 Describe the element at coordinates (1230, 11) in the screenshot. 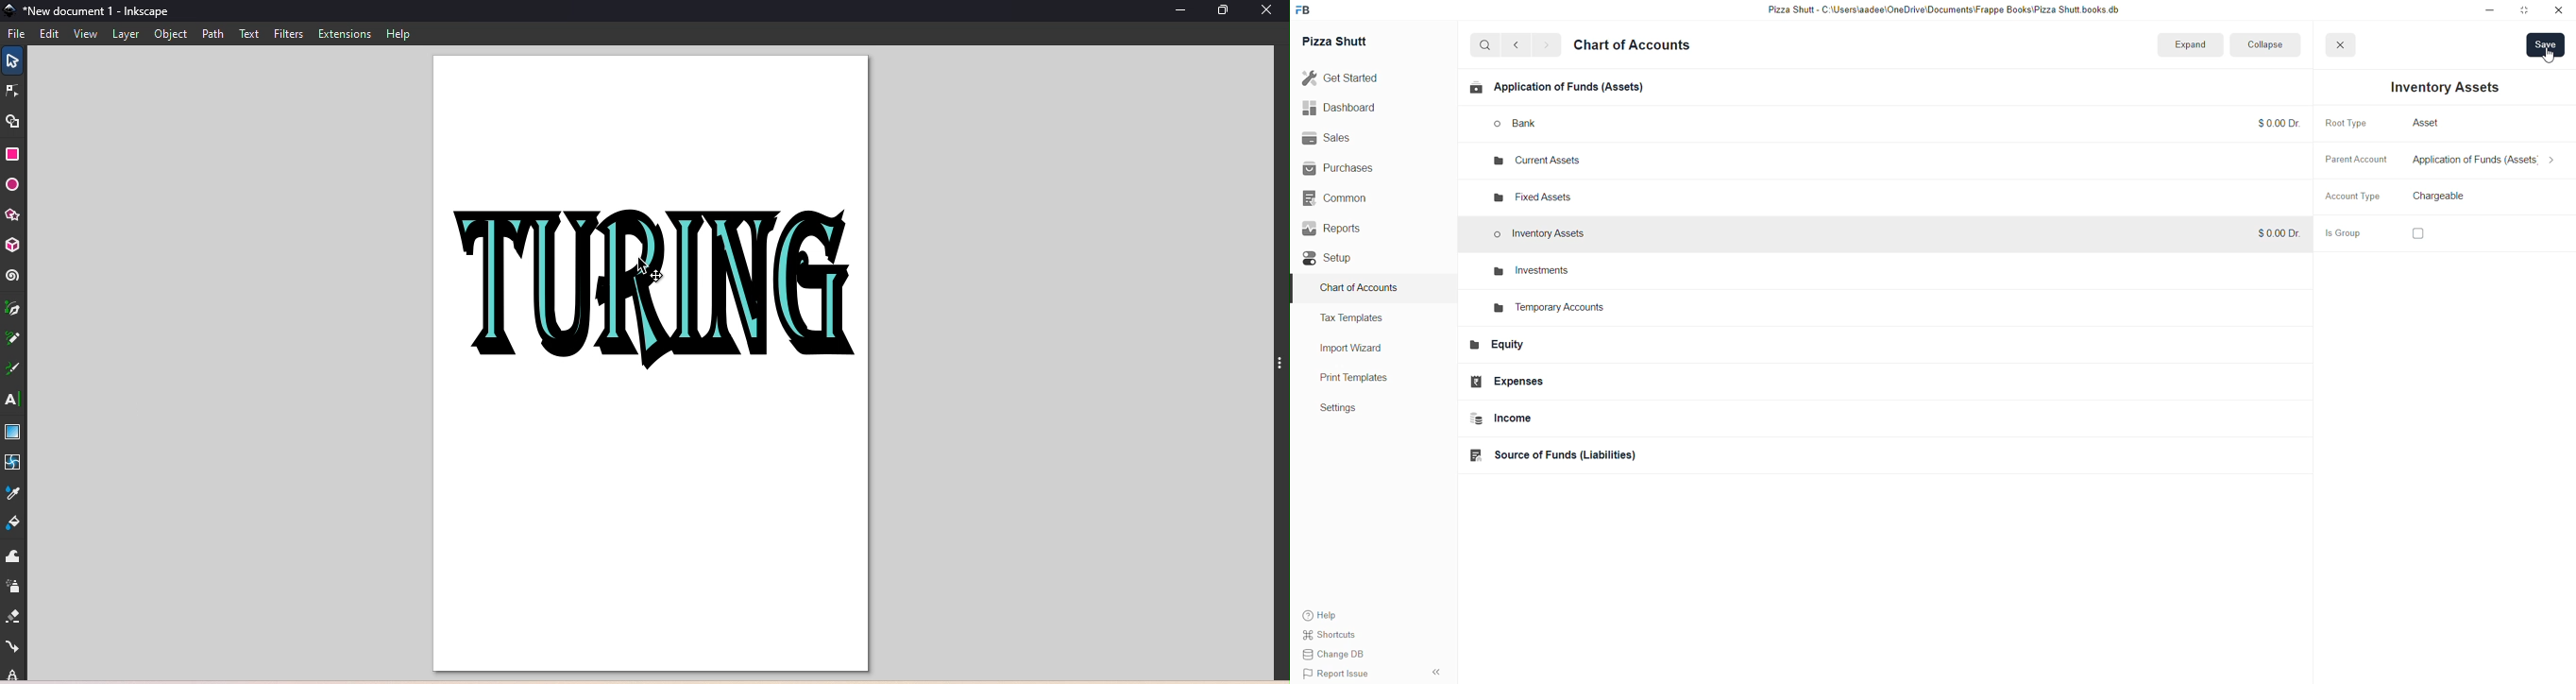

I see `Maximize` at that location.